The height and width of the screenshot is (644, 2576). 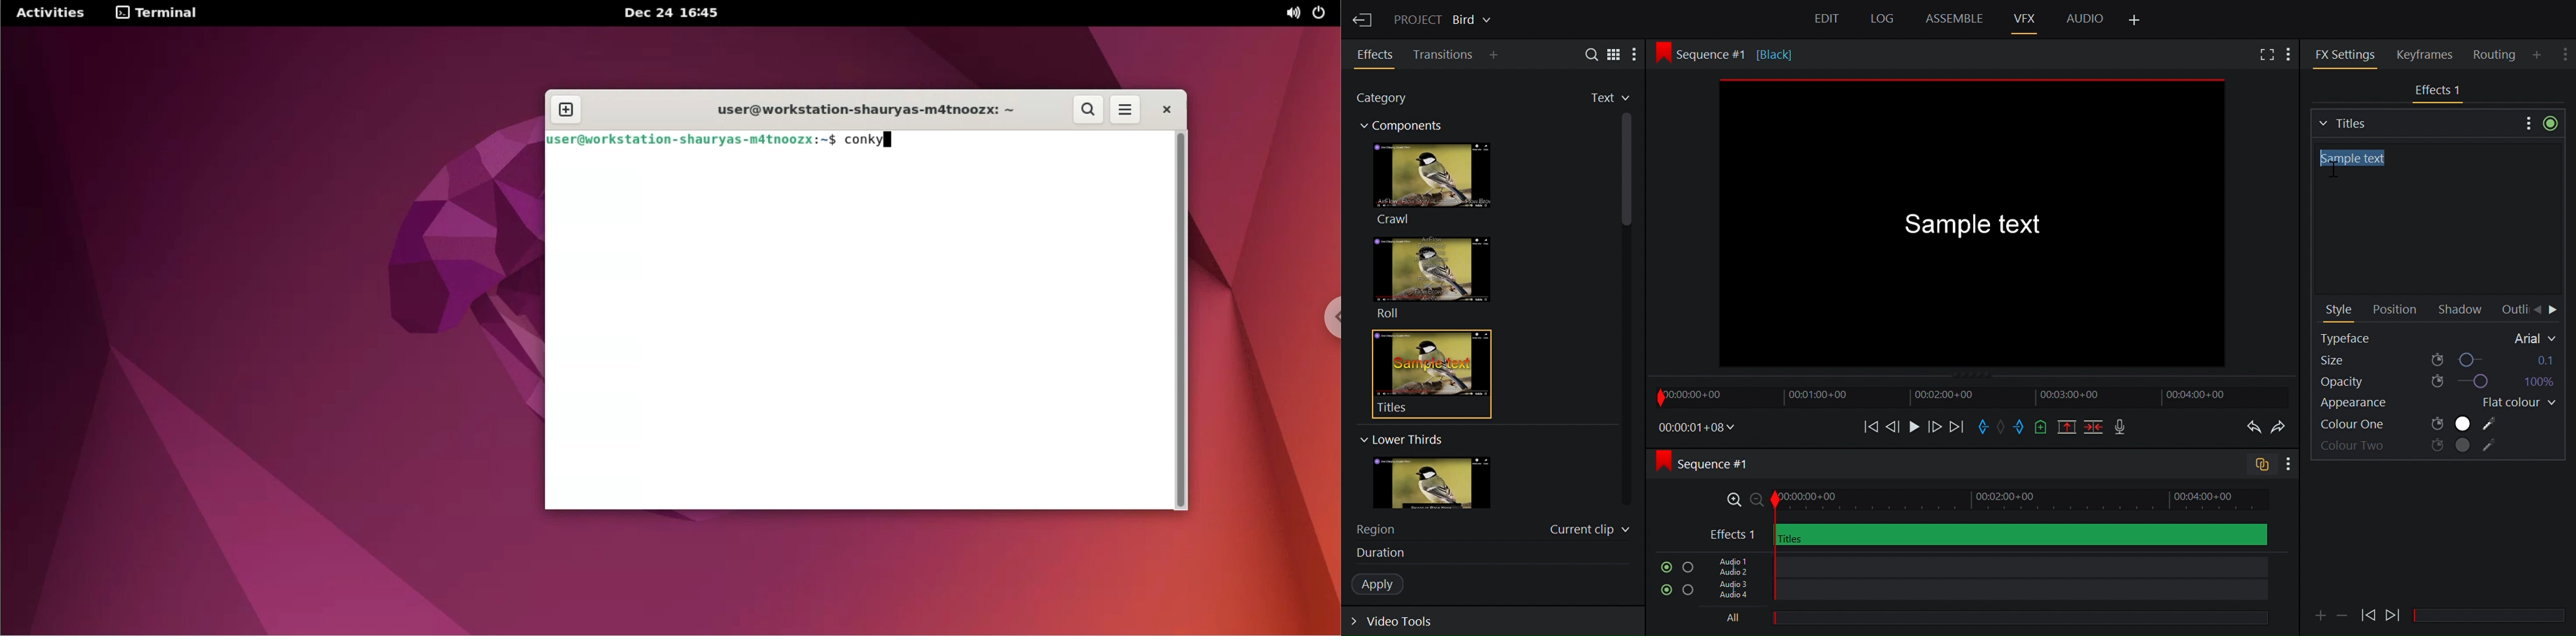 What do you see at coordinates (2415, 122) in the screenshot?
I see `Titles` at bounding box center [2415, 122].